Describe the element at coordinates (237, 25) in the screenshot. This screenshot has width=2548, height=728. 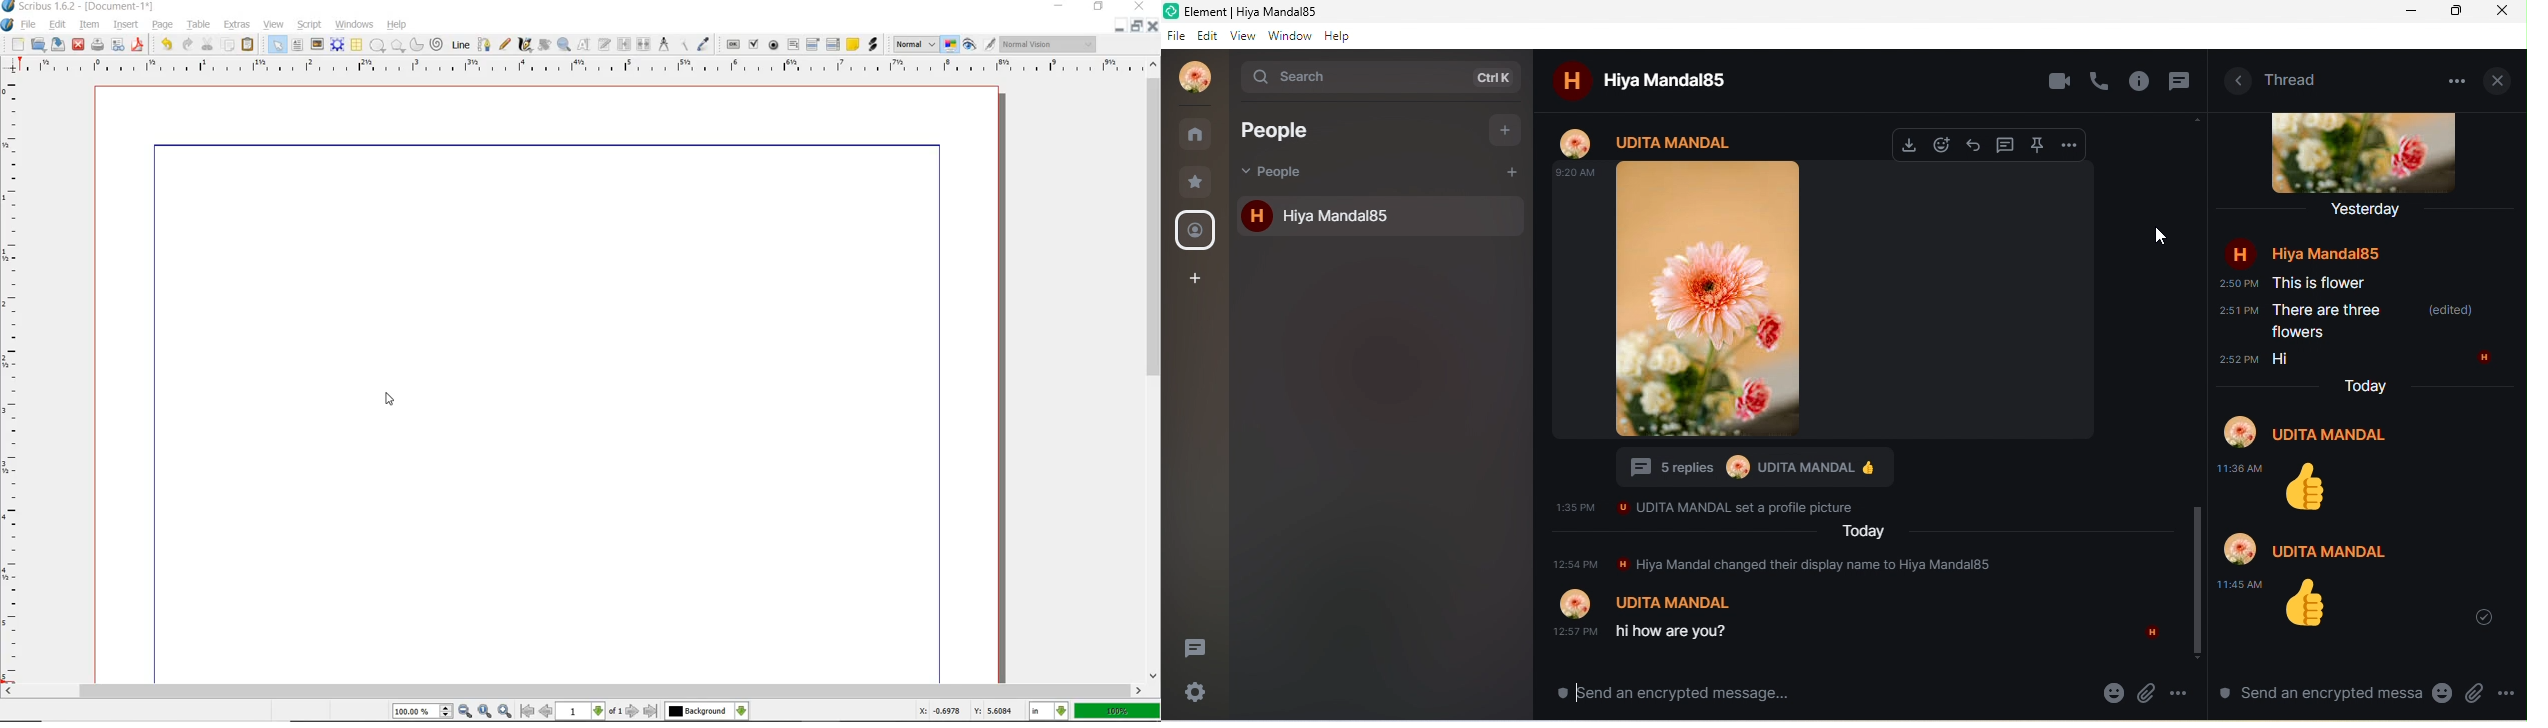
I see `EXTRAS` at that location.